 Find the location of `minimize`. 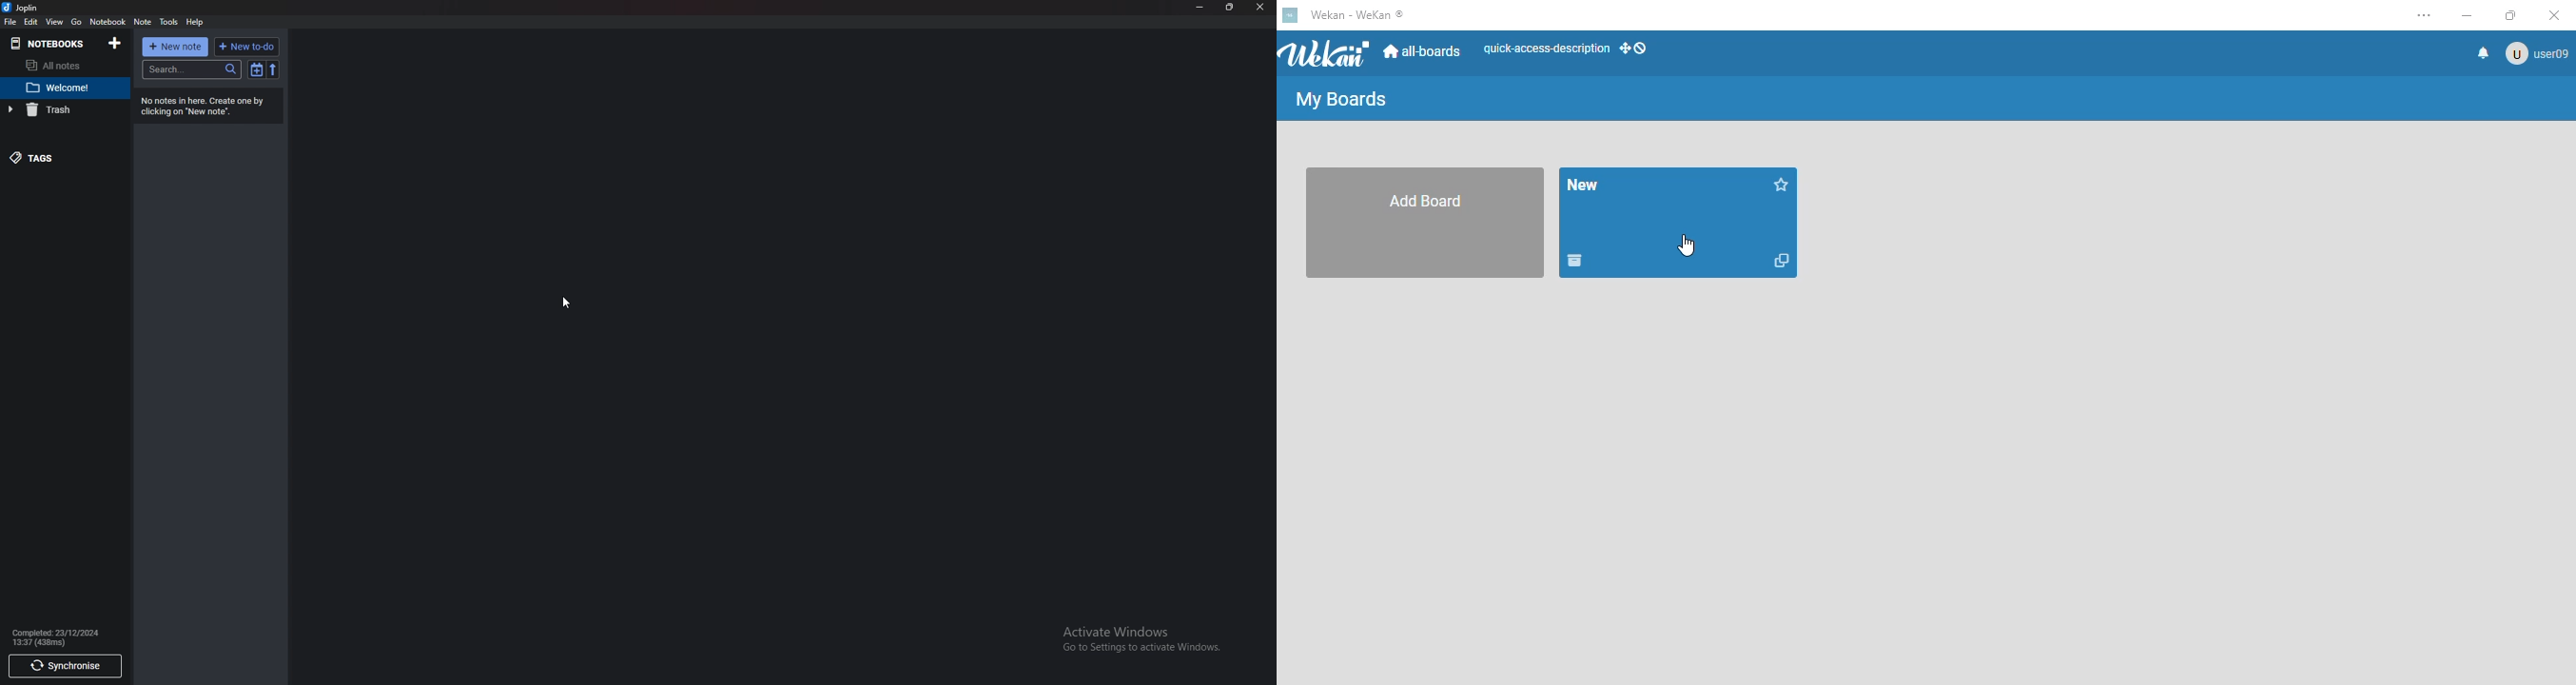

minimize is located at coordinates (1200, 7).